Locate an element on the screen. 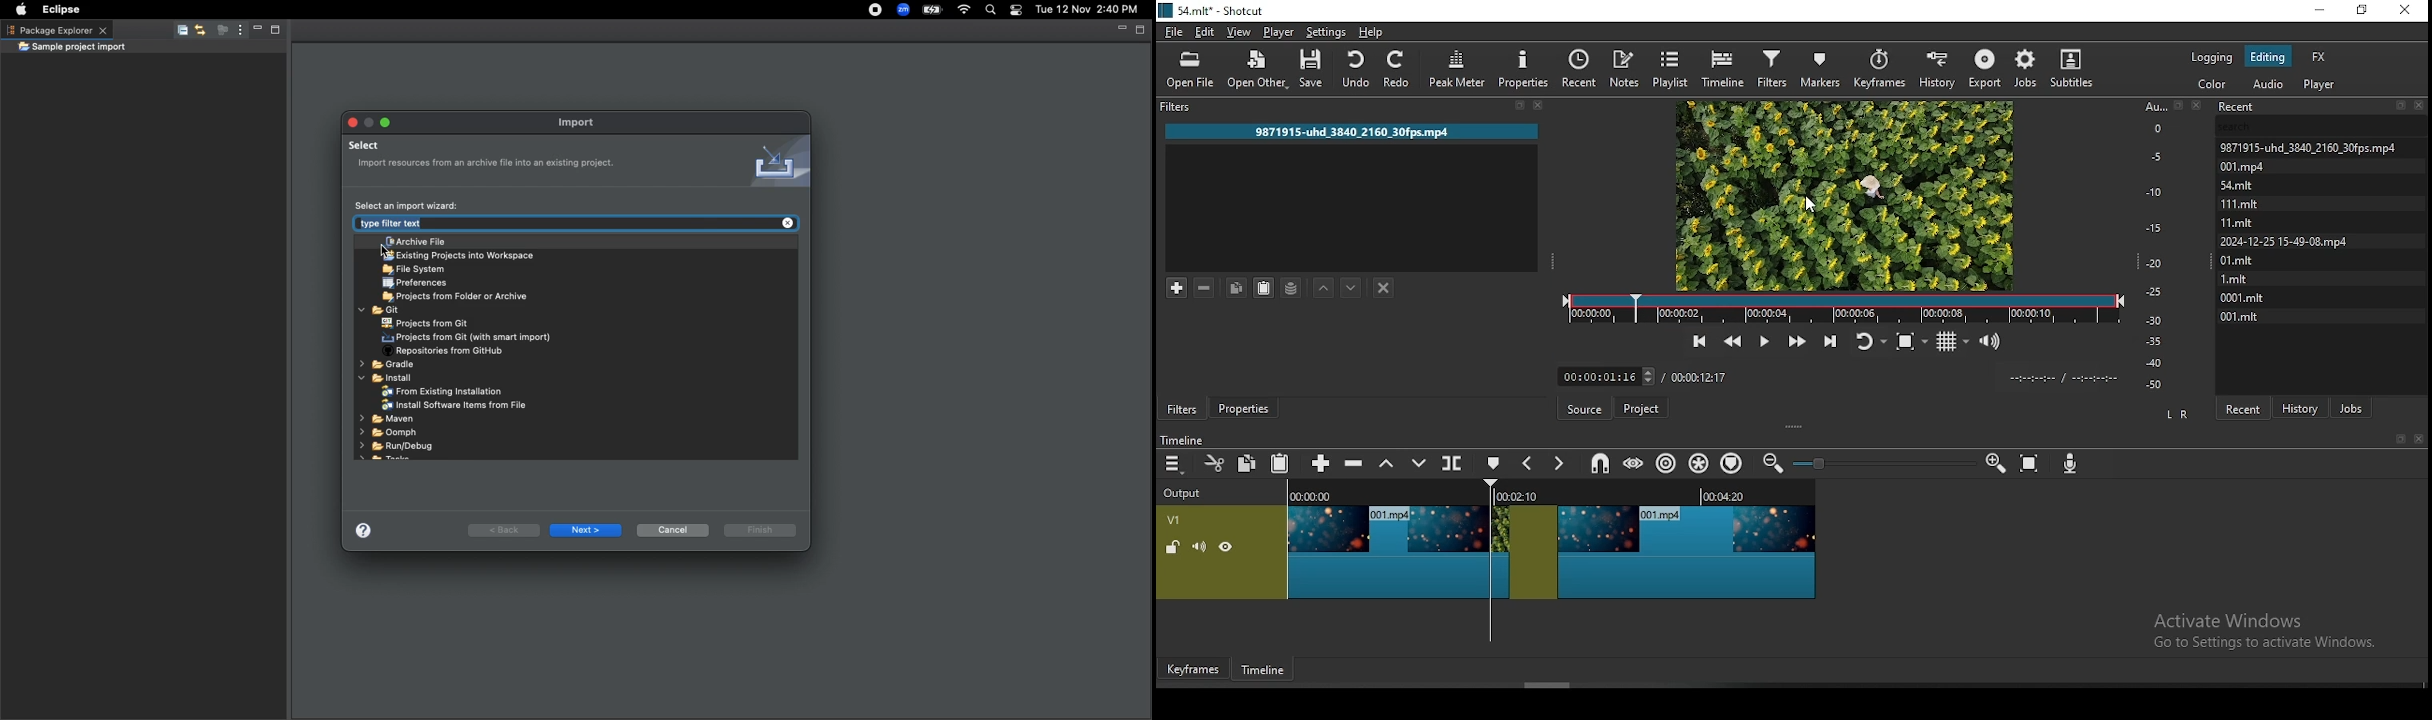 Image resolution: width=2436 pixels, height=728 pixels. Help is located at coordinates (366, 528).